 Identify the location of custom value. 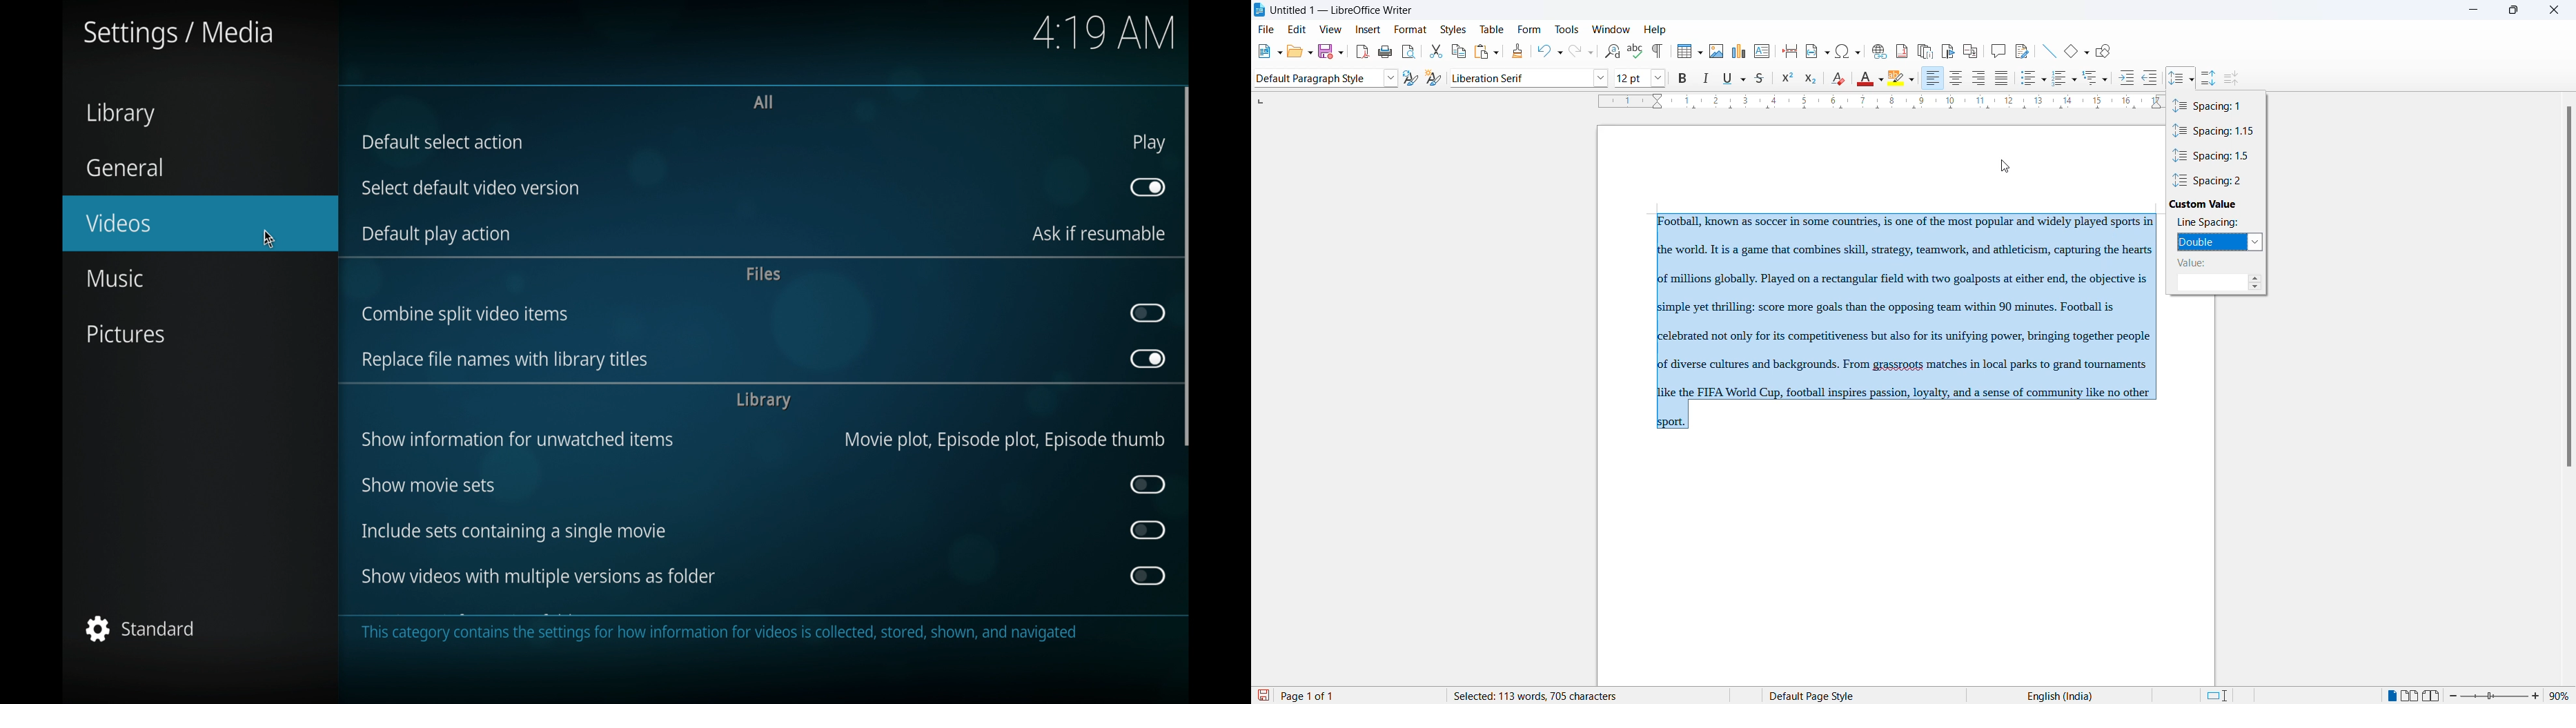
(2212, 203).